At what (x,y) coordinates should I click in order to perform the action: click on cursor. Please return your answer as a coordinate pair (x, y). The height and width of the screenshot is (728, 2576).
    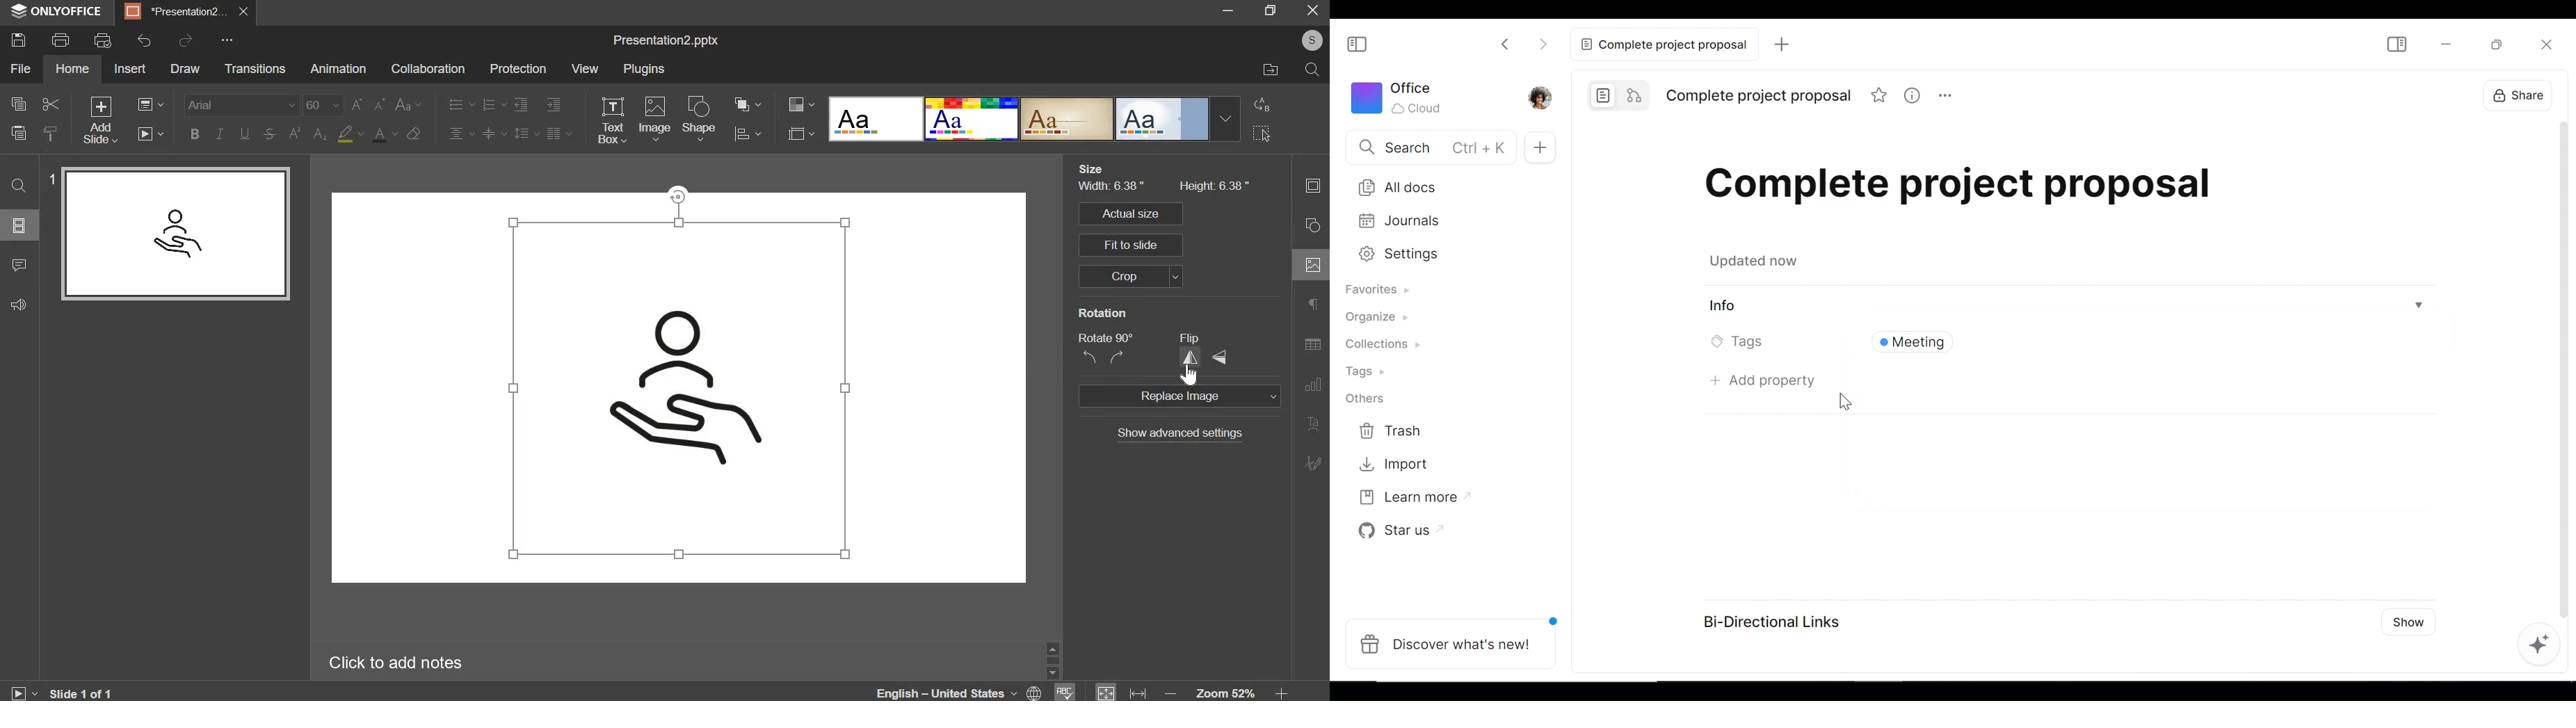
    Looking at the image, I should click on (1845, 400).